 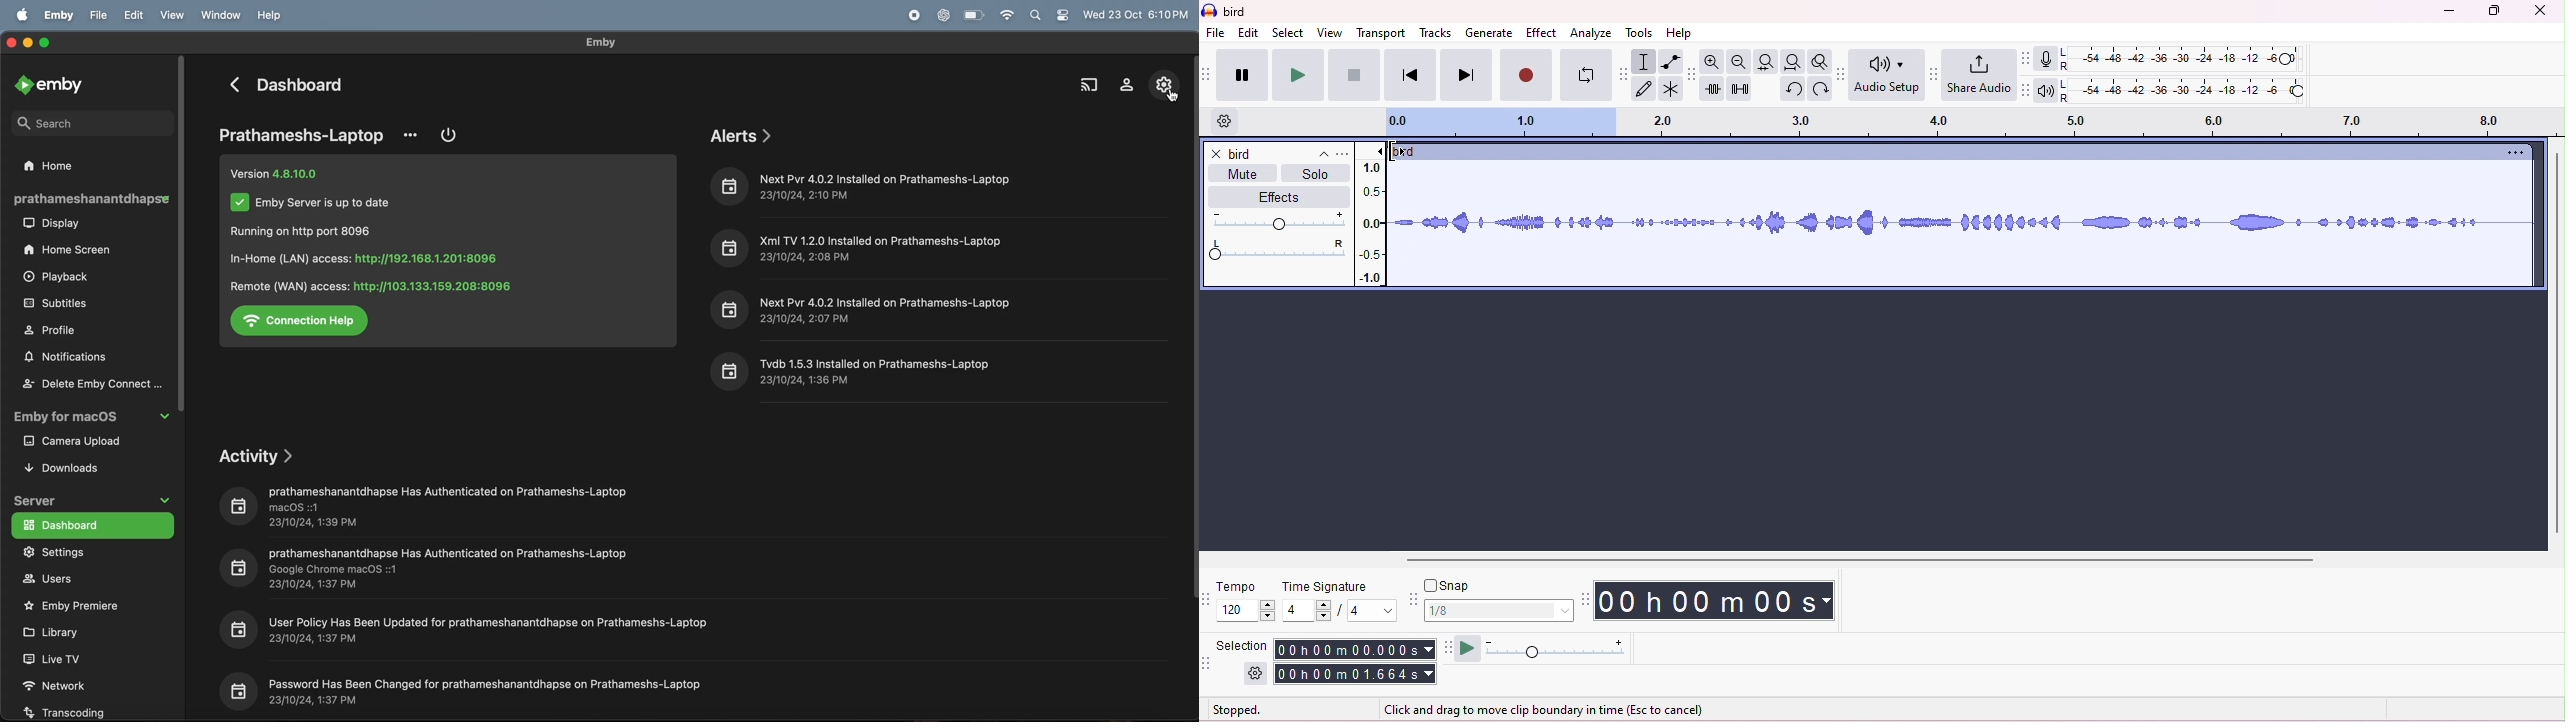 What do you see at coordinates (1216, 34) in the screenshot?
I see `file` at bounding box center [1216, 34].